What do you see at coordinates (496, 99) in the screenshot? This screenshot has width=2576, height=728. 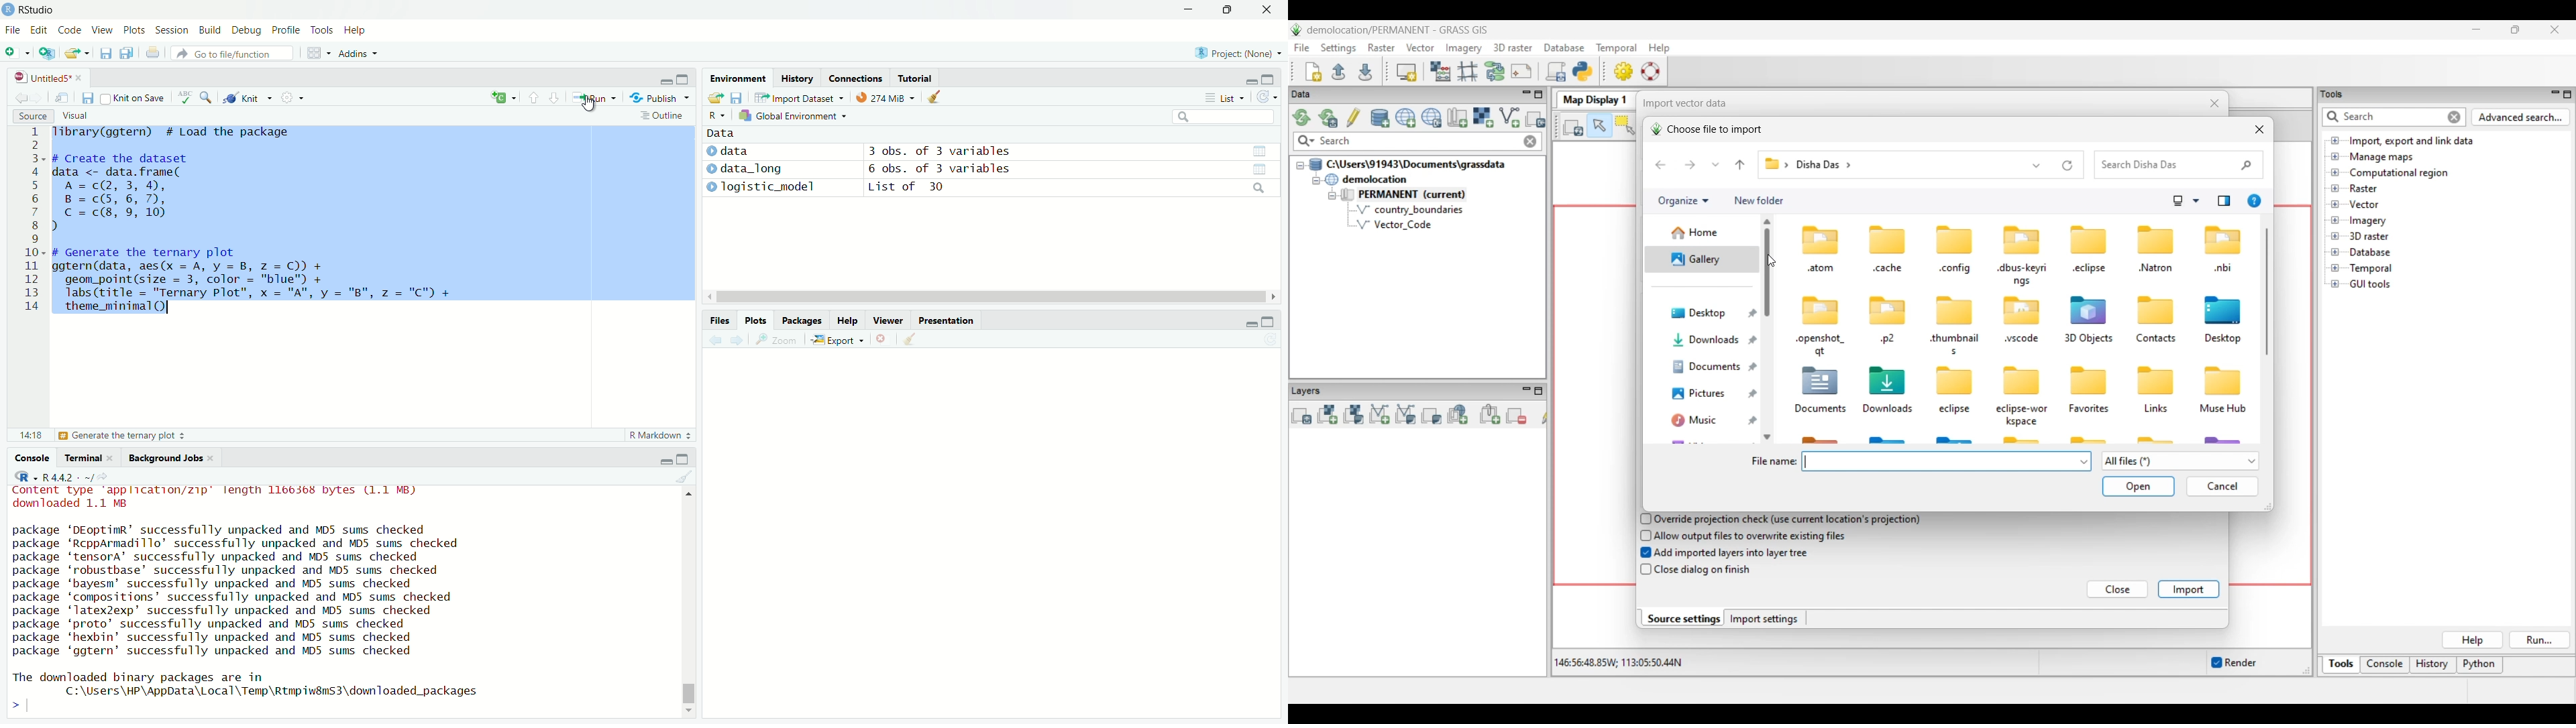 I see `add` at bounding box center [496, 99].